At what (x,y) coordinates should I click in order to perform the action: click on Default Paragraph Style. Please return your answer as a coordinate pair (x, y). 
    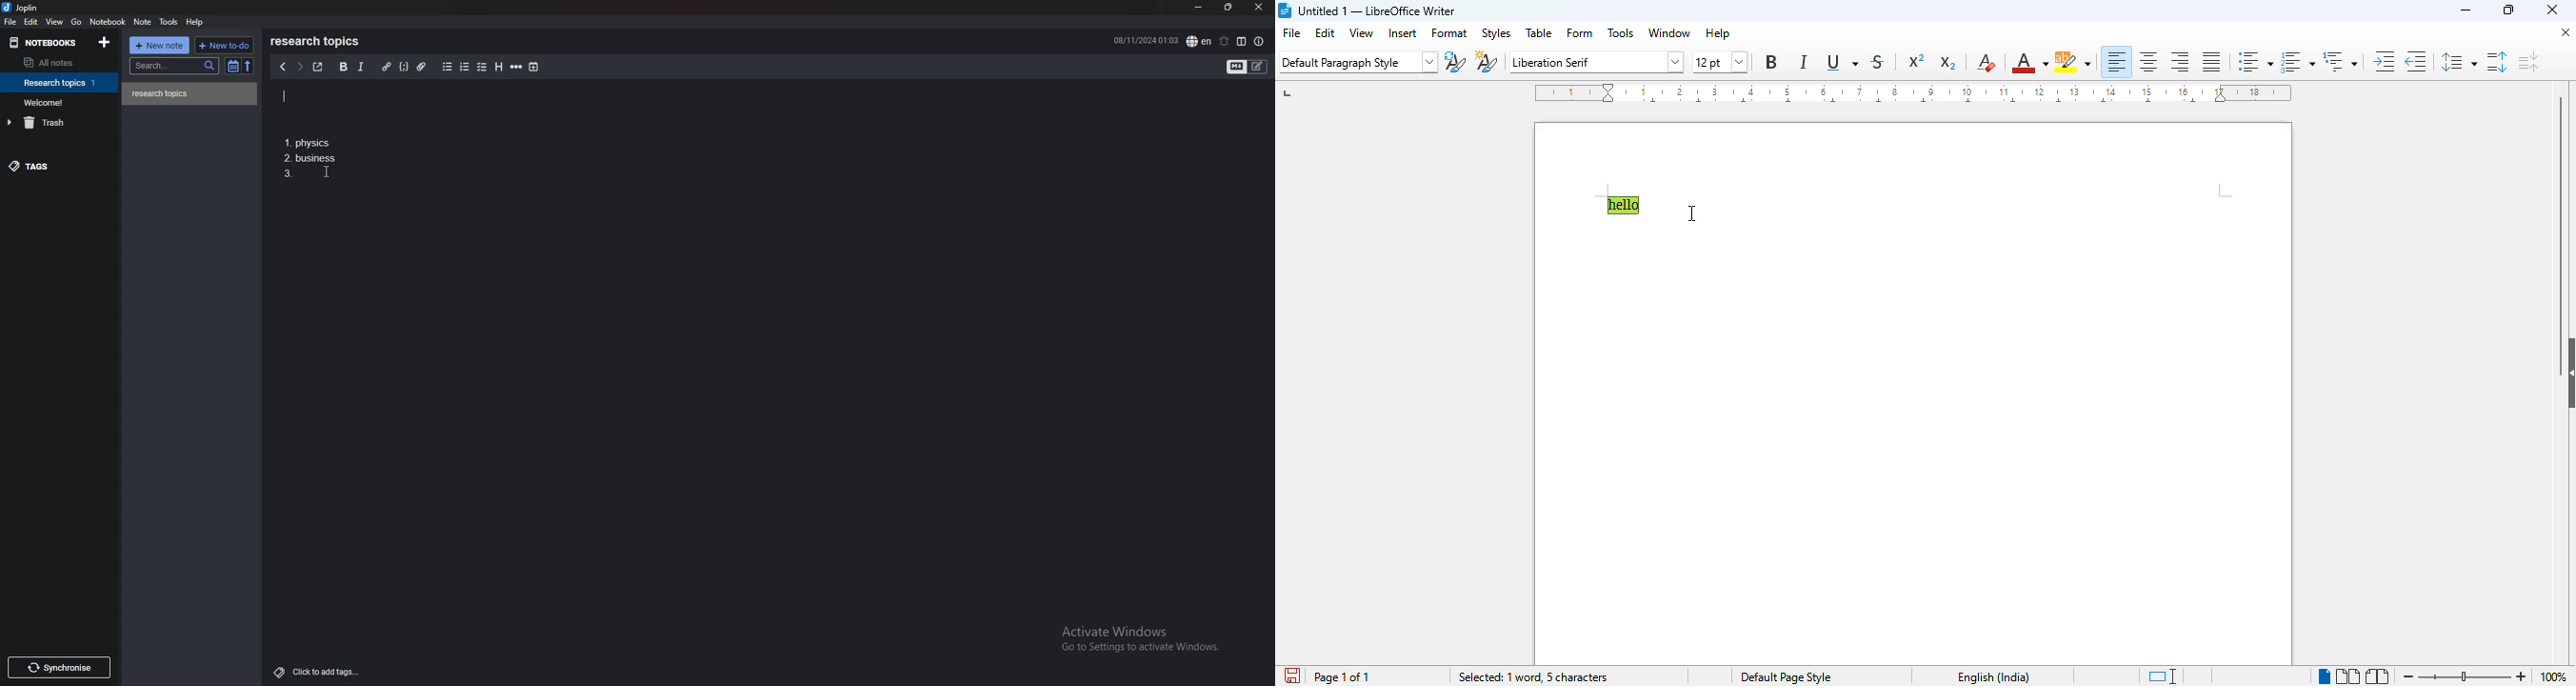
    Looking at the image, I should click on (1352, 63).